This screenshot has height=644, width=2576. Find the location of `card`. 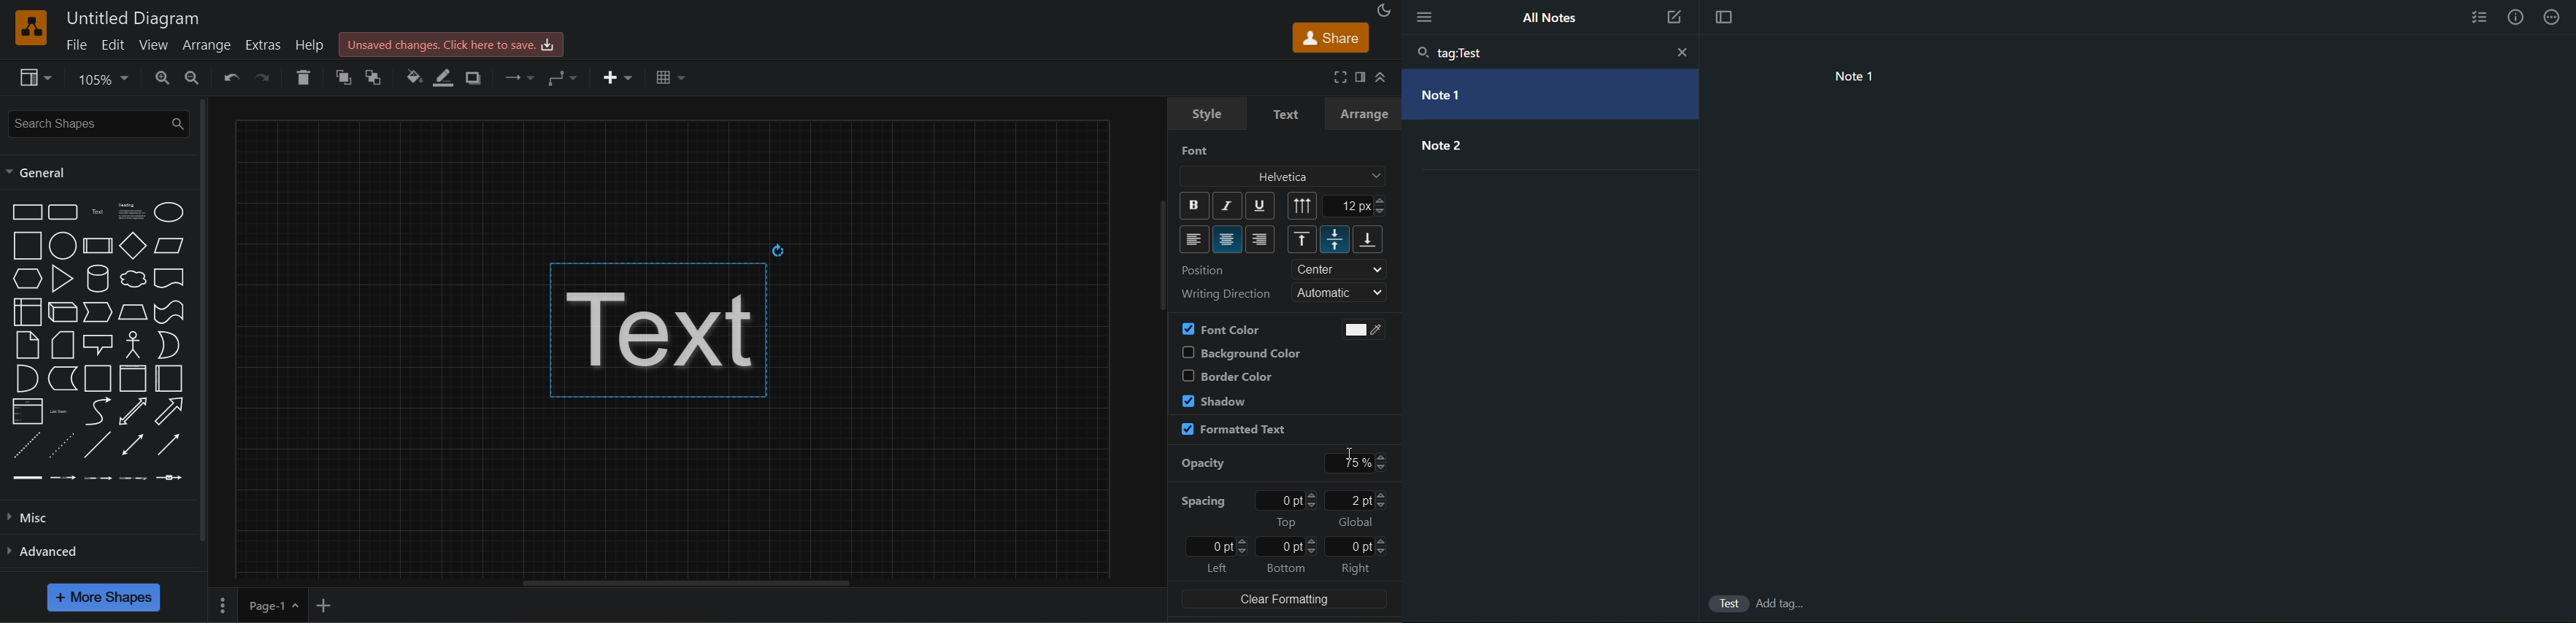

card is located at coordinates (64, 344).